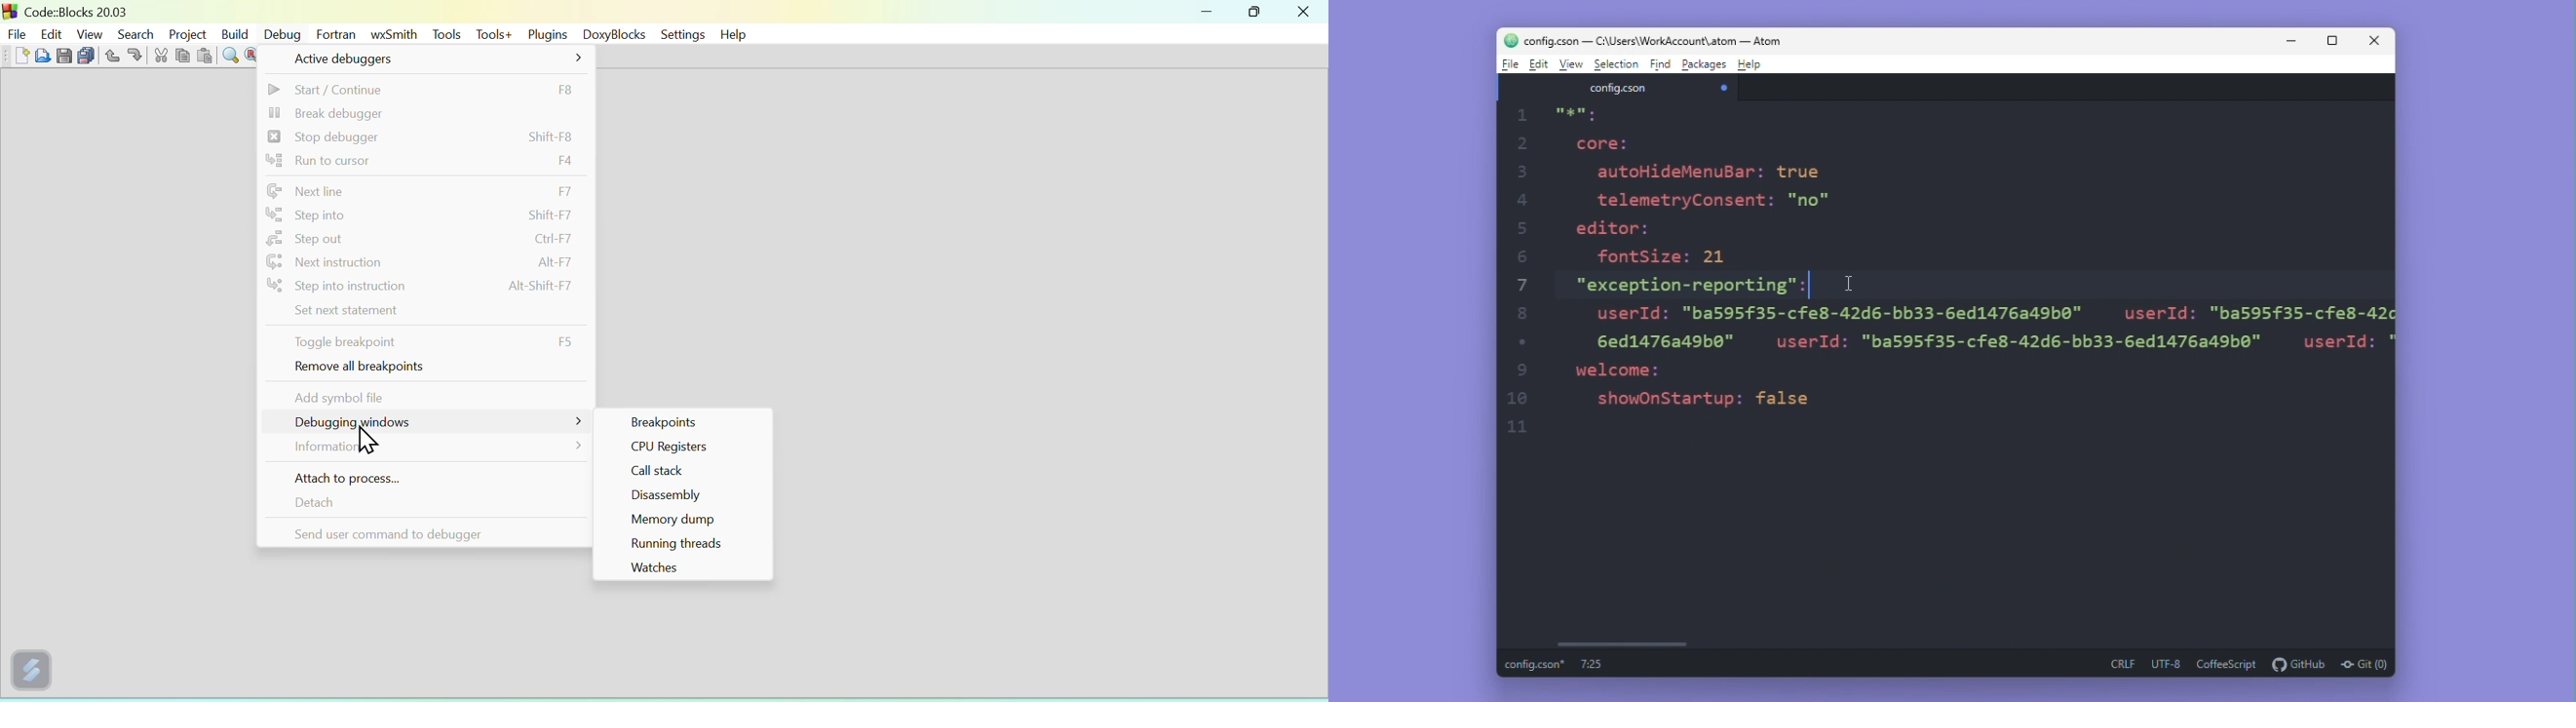 Image resolution: width=2576 pixels, height=728 pixels. I want to click on detach , so click(421, 503).